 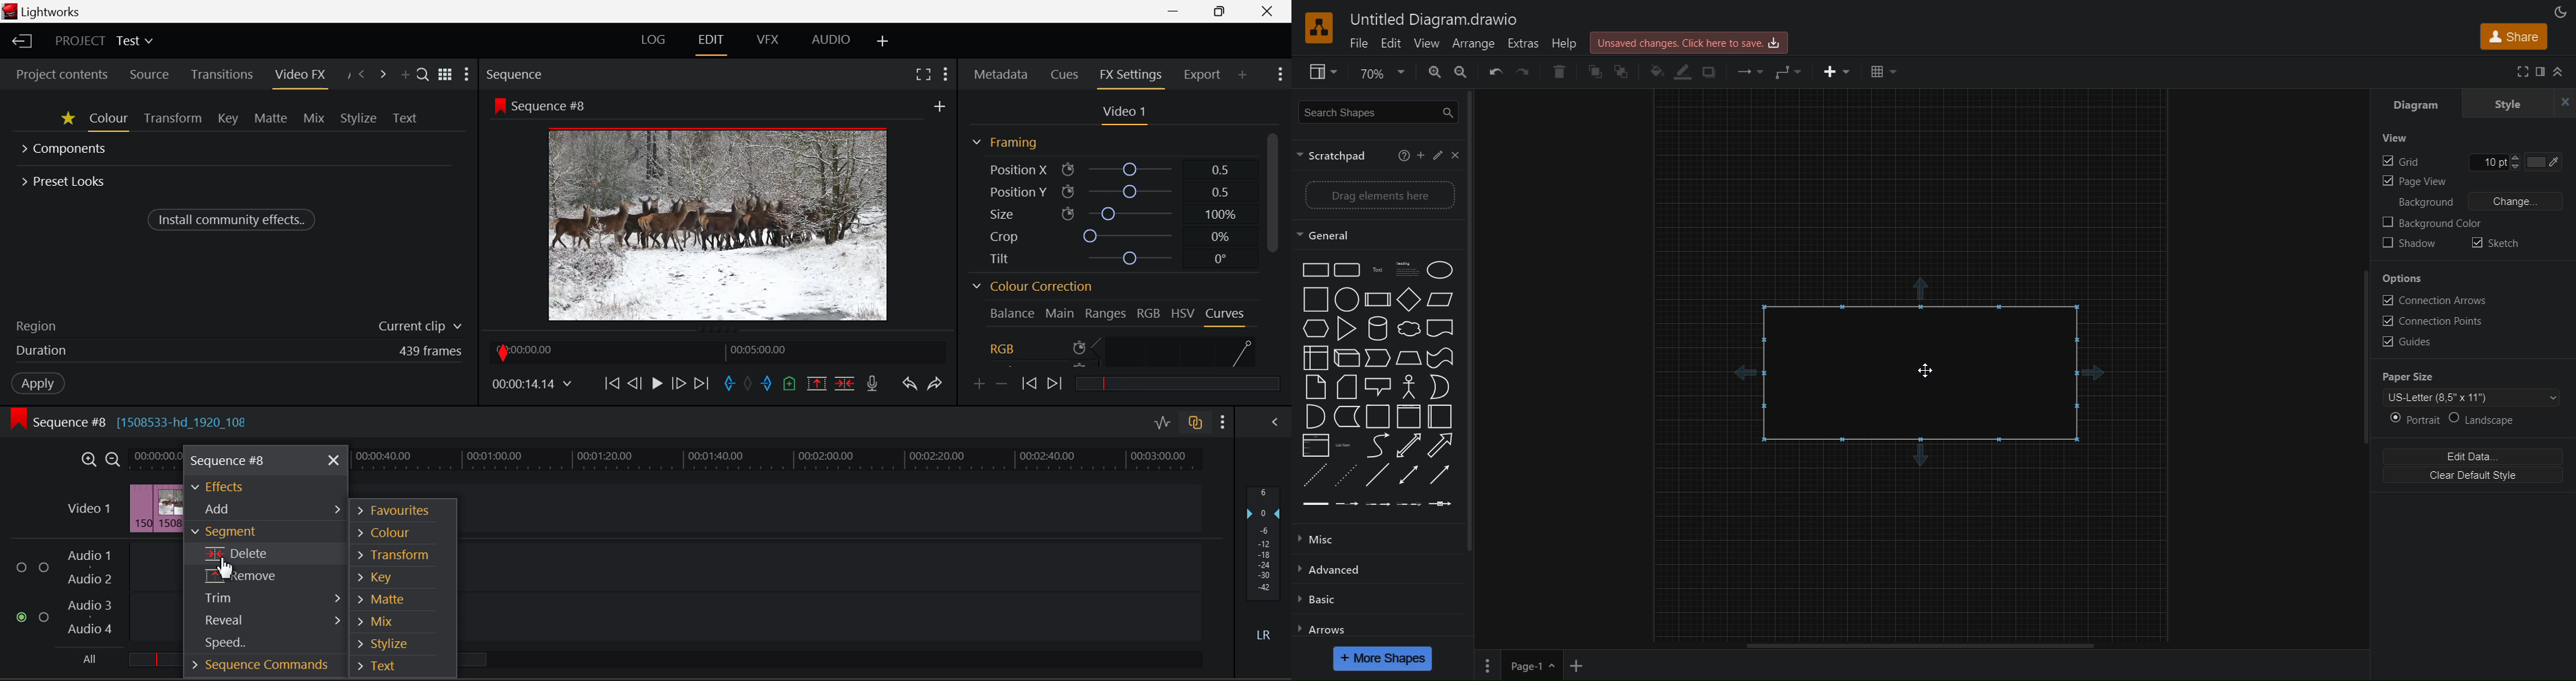 I want to click on Record Voiceover, so click(x=871, y=385).